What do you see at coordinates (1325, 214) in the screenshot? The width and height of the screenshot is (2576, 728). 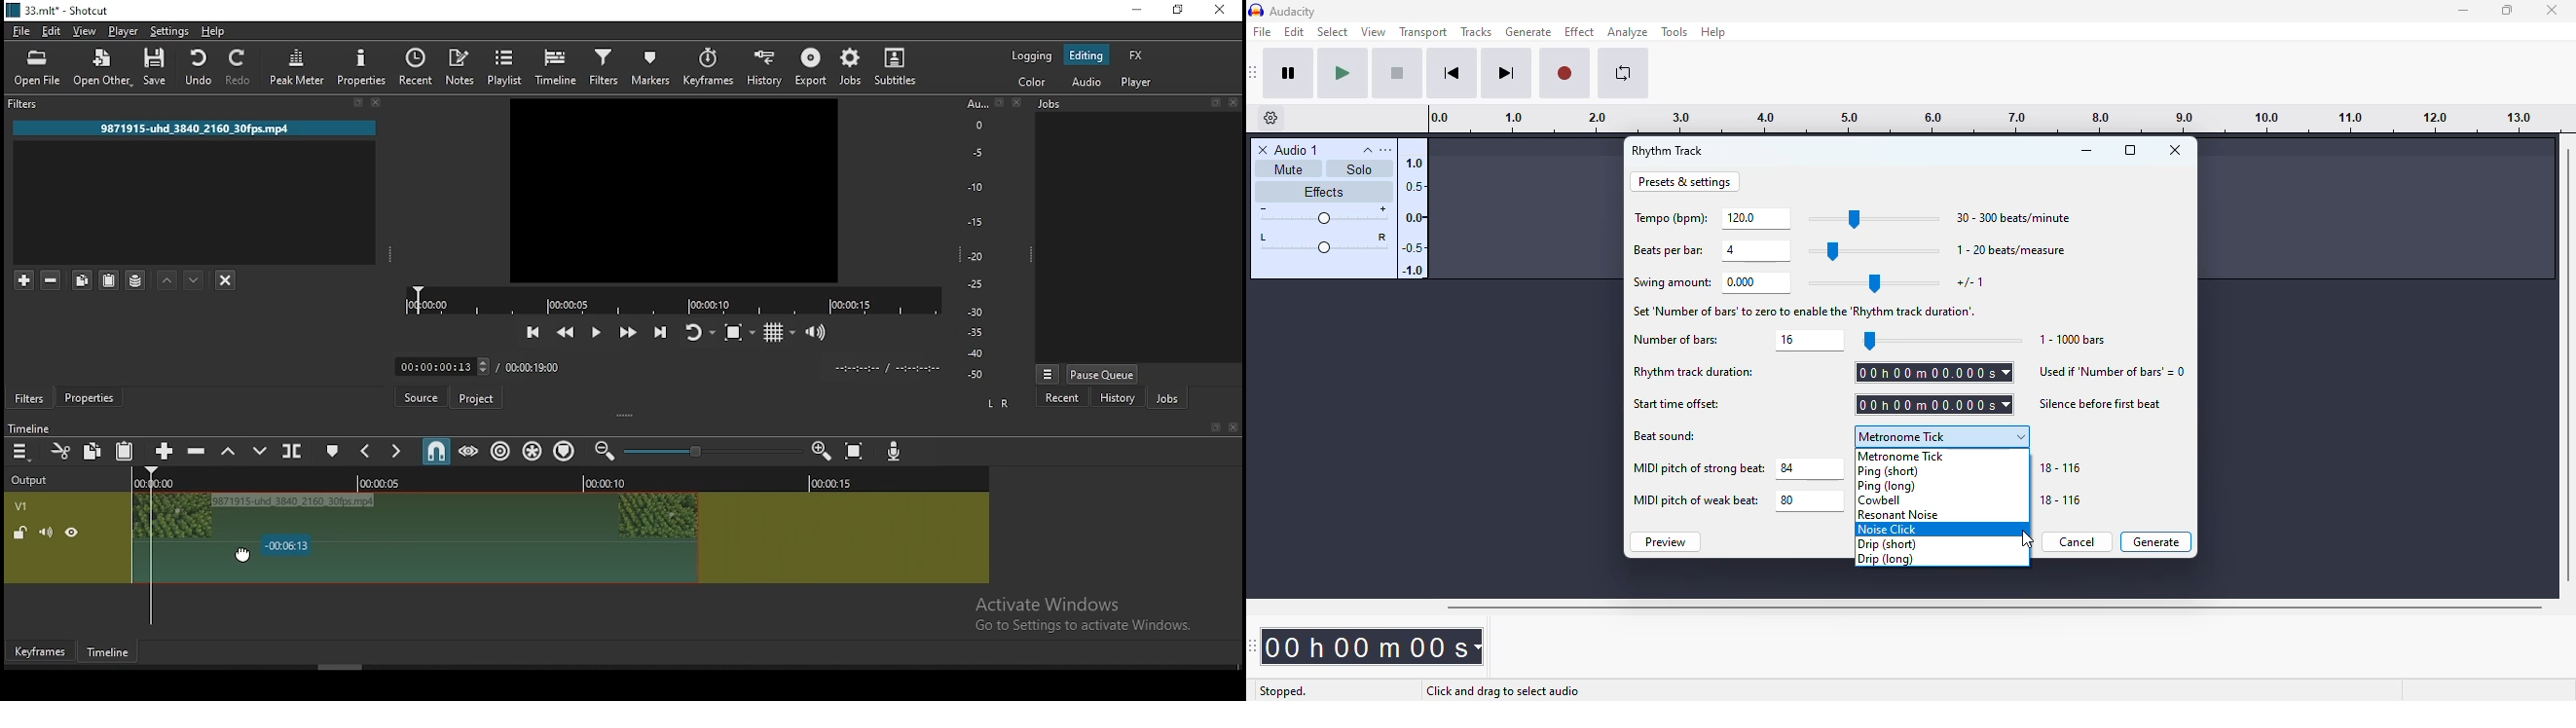 I see `volume` at bounding box center [1325, 214].